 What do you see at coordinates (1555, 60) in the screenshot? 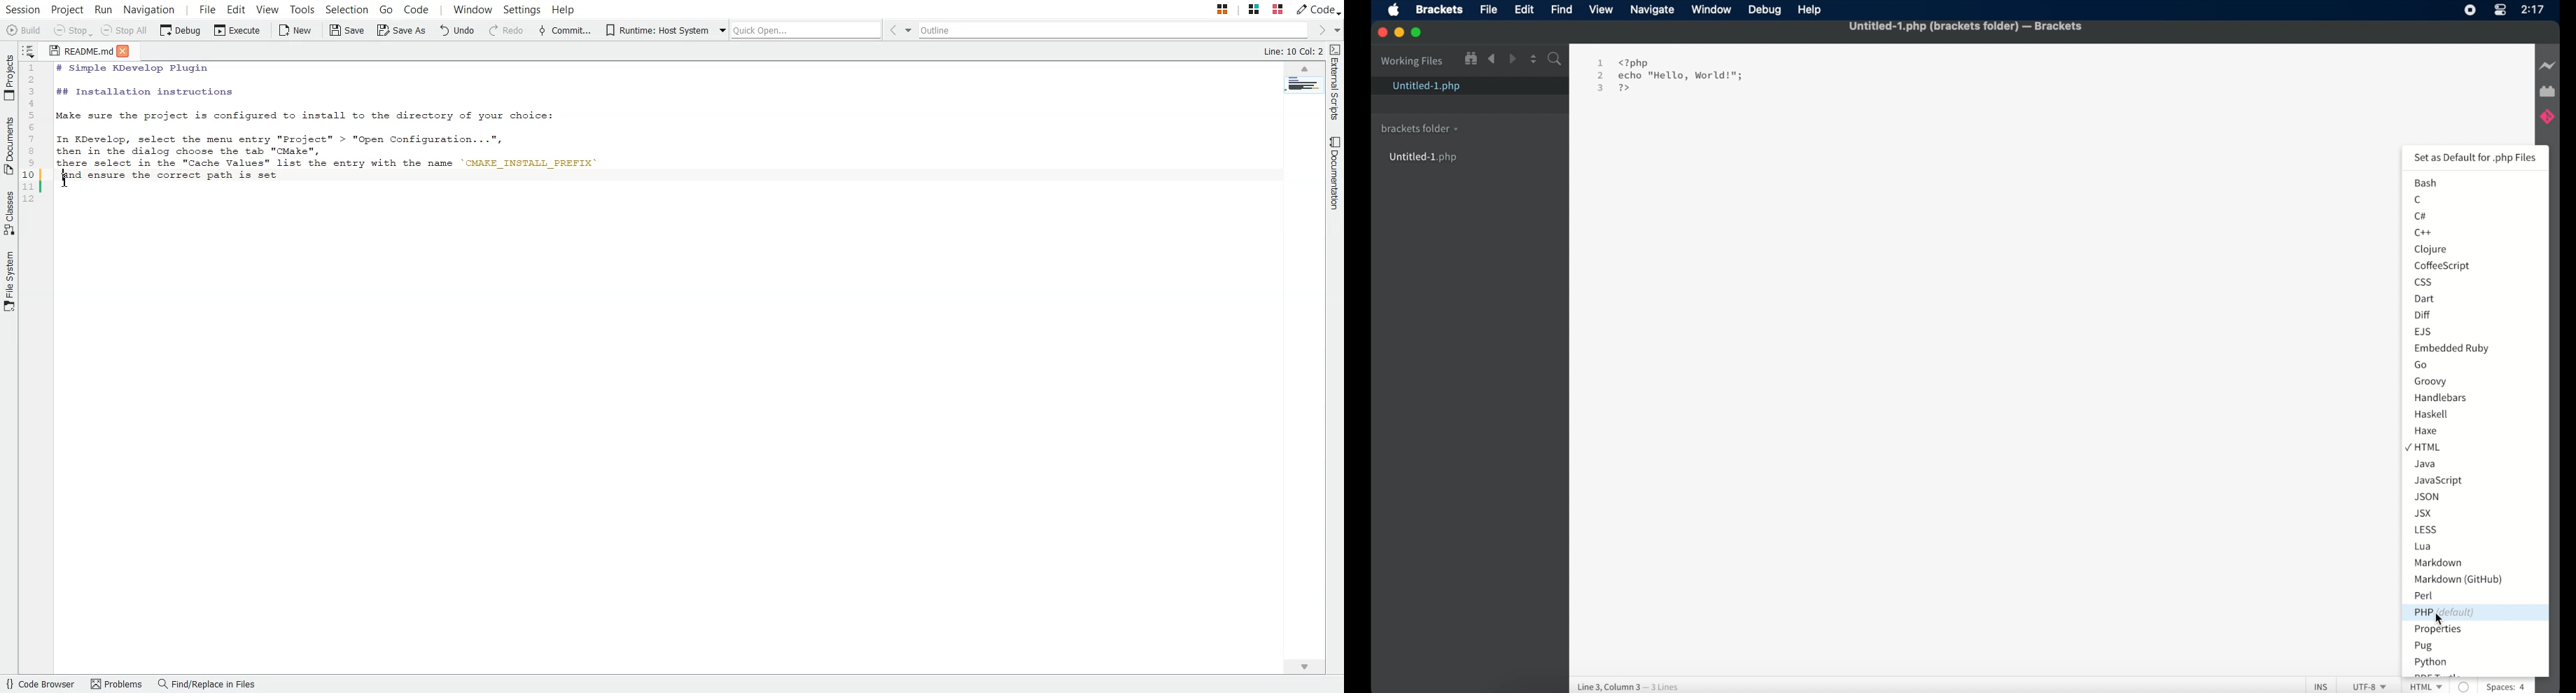
I see `search bar` at bounding box center [1555, 60].